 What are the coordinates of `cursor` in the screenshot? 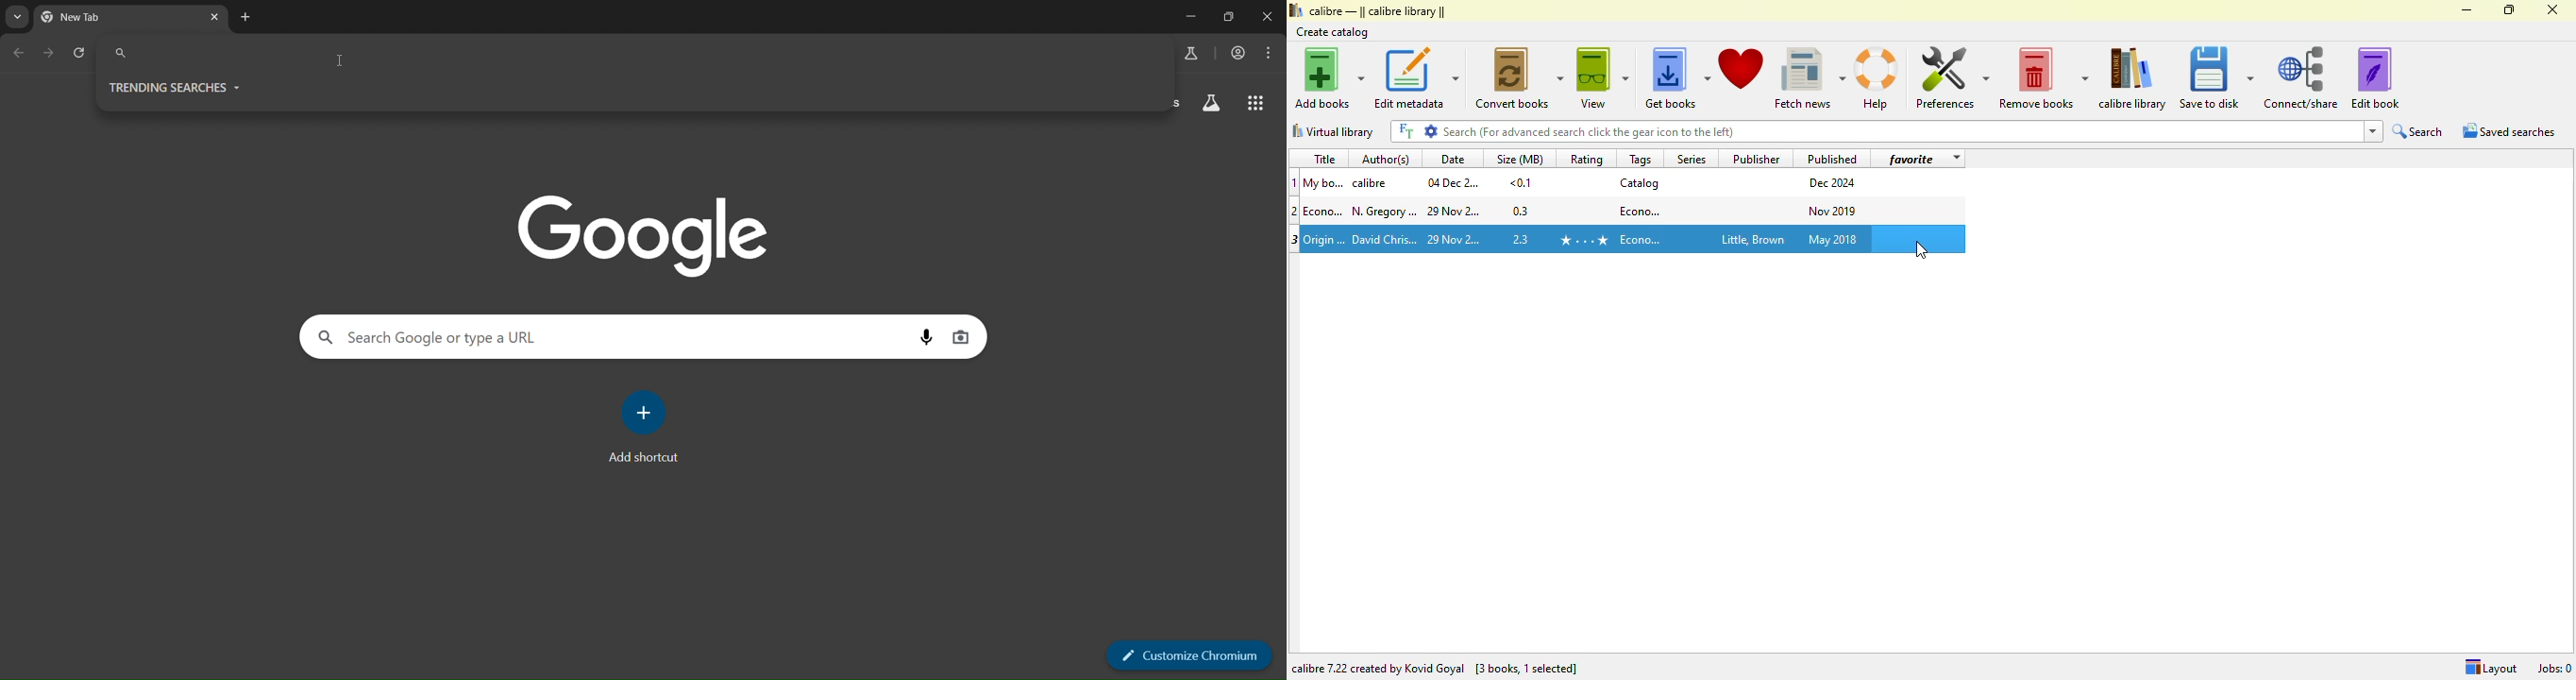 It's located at (1922, 249).